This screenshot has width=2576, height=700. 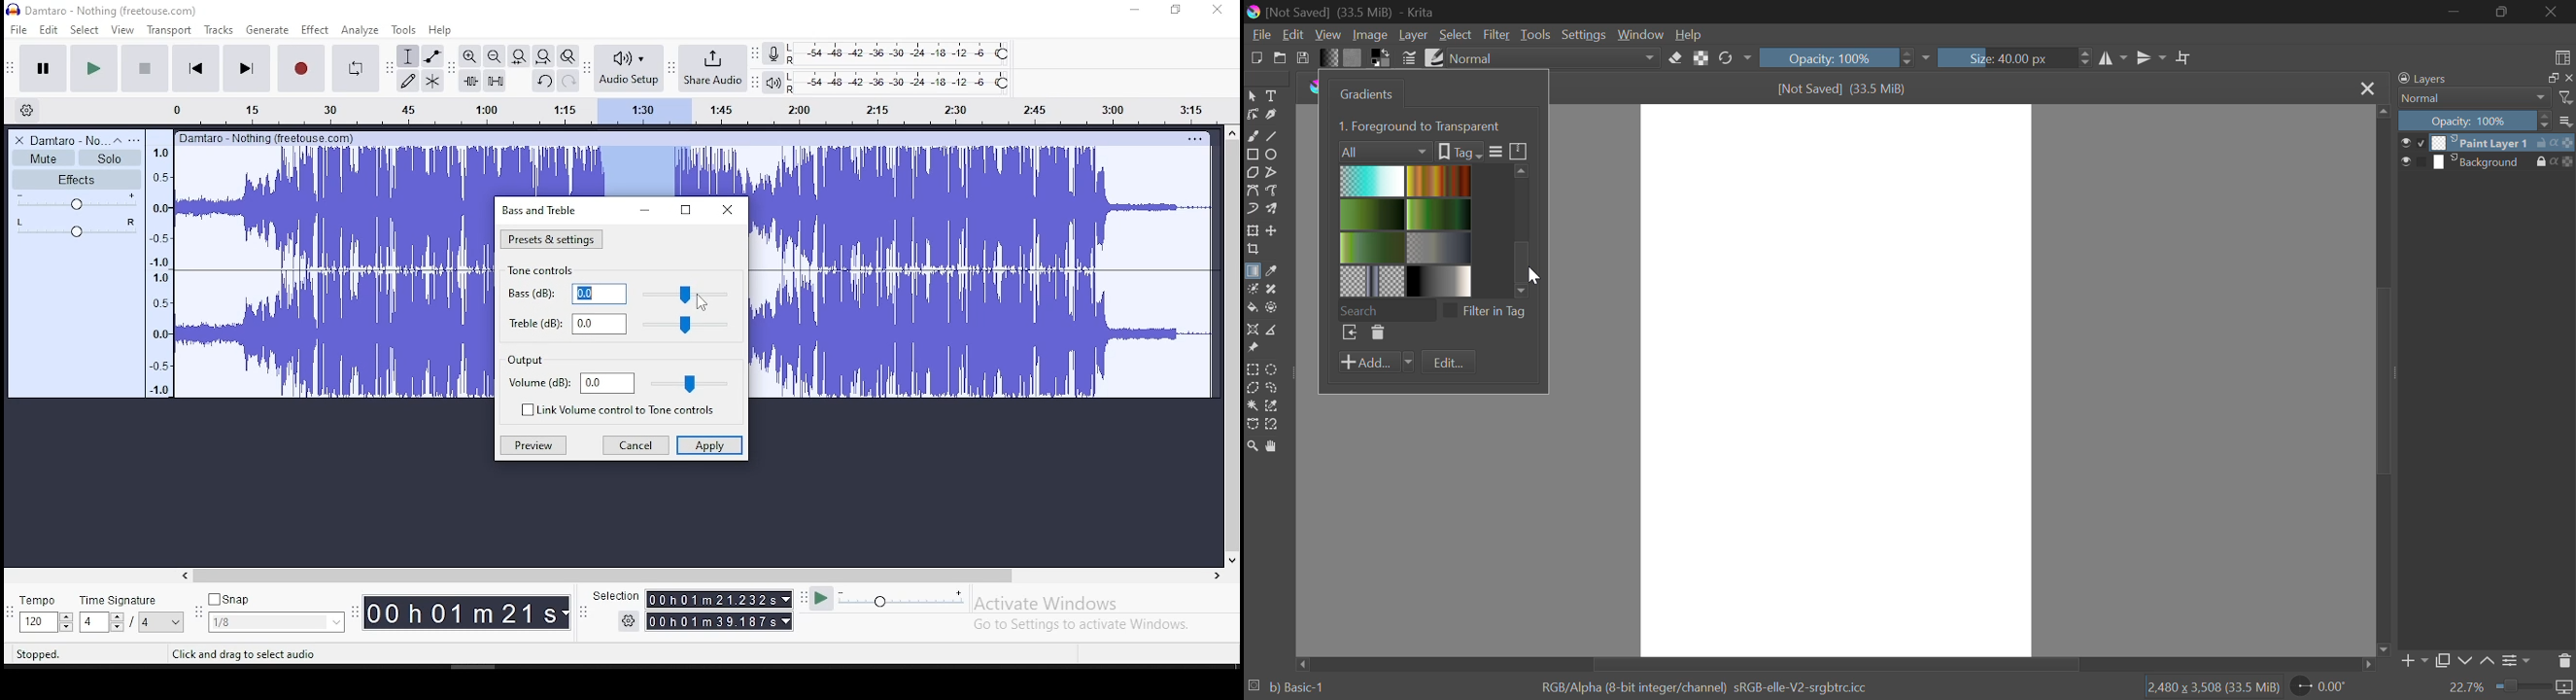 What do you see at coordinates (1364, 94) in the screenshot?
I see `Gradients` at bounding box center [1364, 94].